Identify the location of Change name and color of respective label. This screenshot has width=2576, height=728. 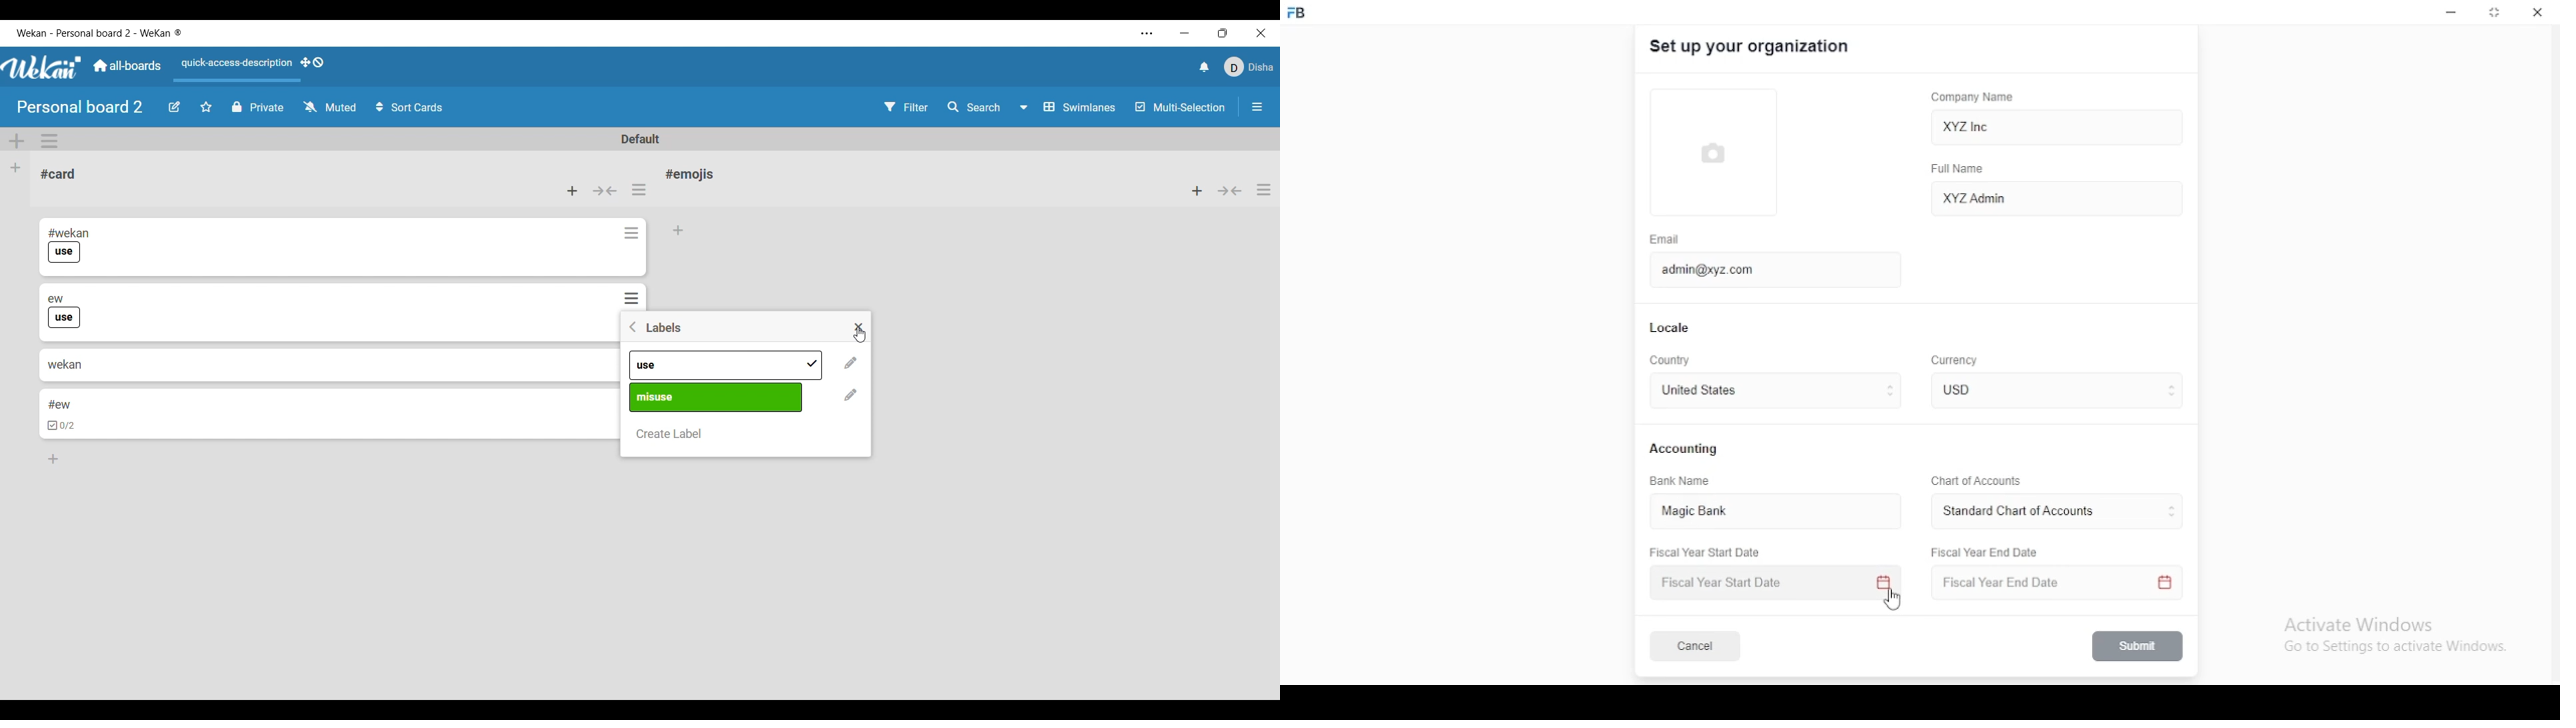
(851, 362).